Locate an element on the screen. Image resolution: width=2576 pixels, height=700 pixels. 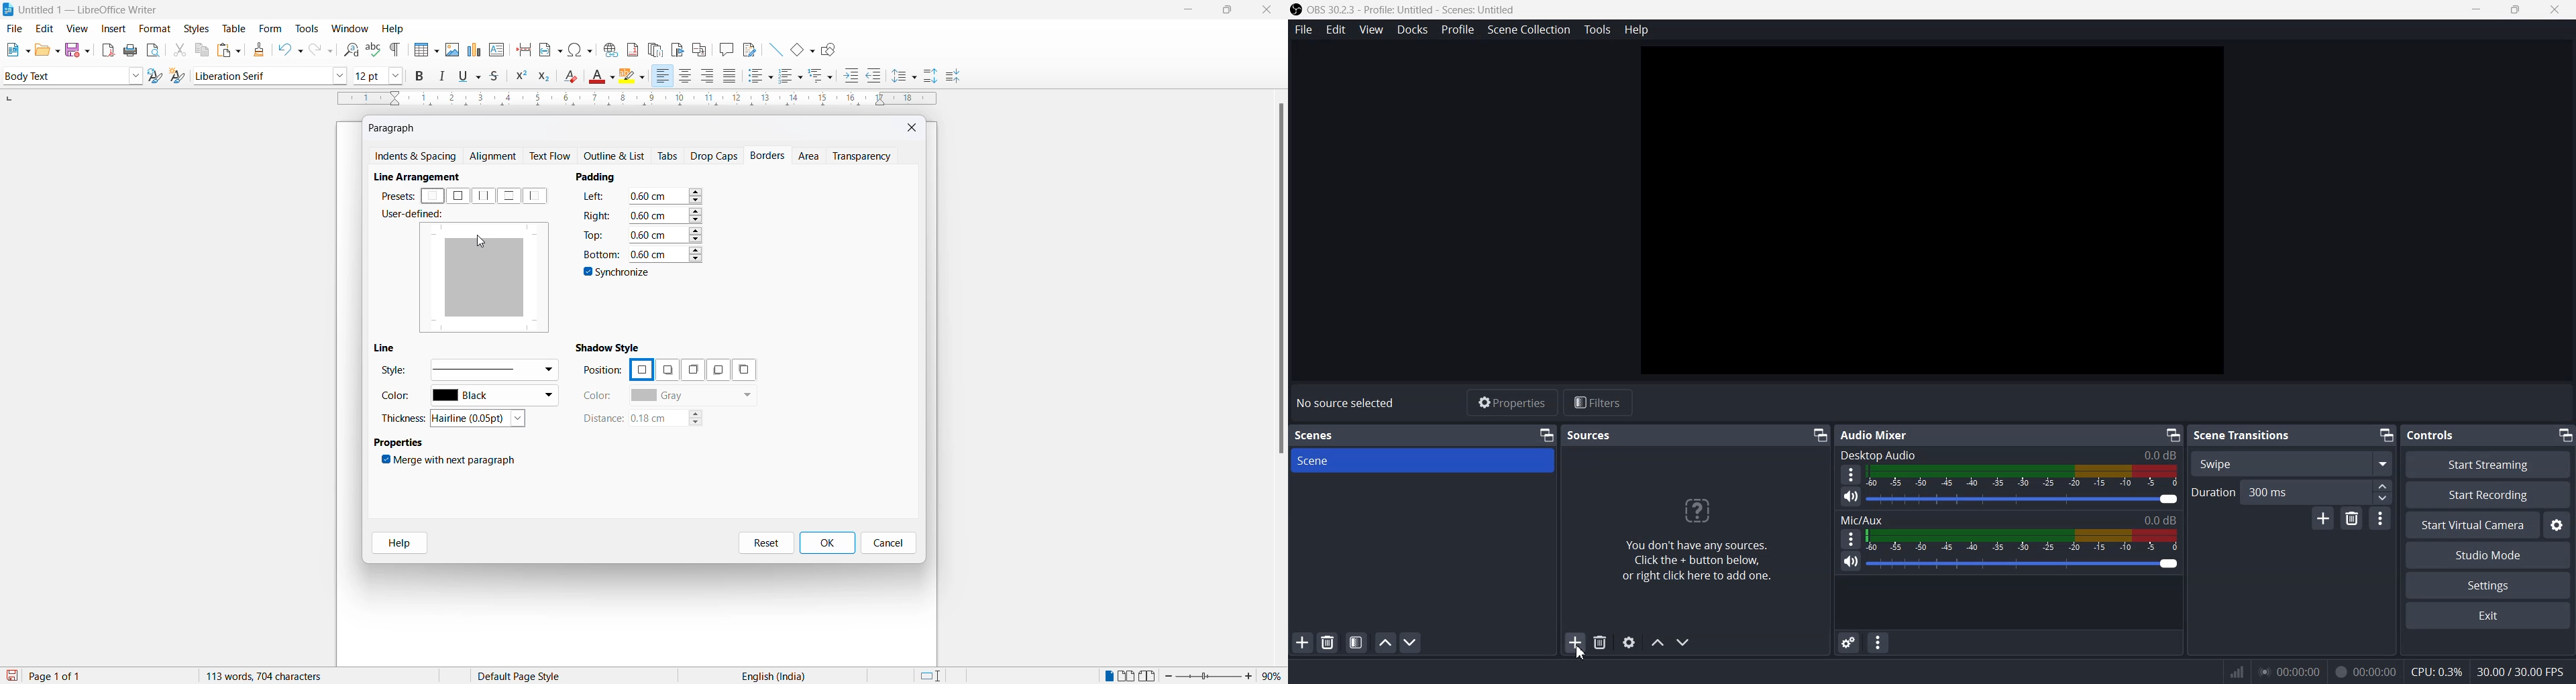
Move scene Up is located at coordinates (1385, 643).